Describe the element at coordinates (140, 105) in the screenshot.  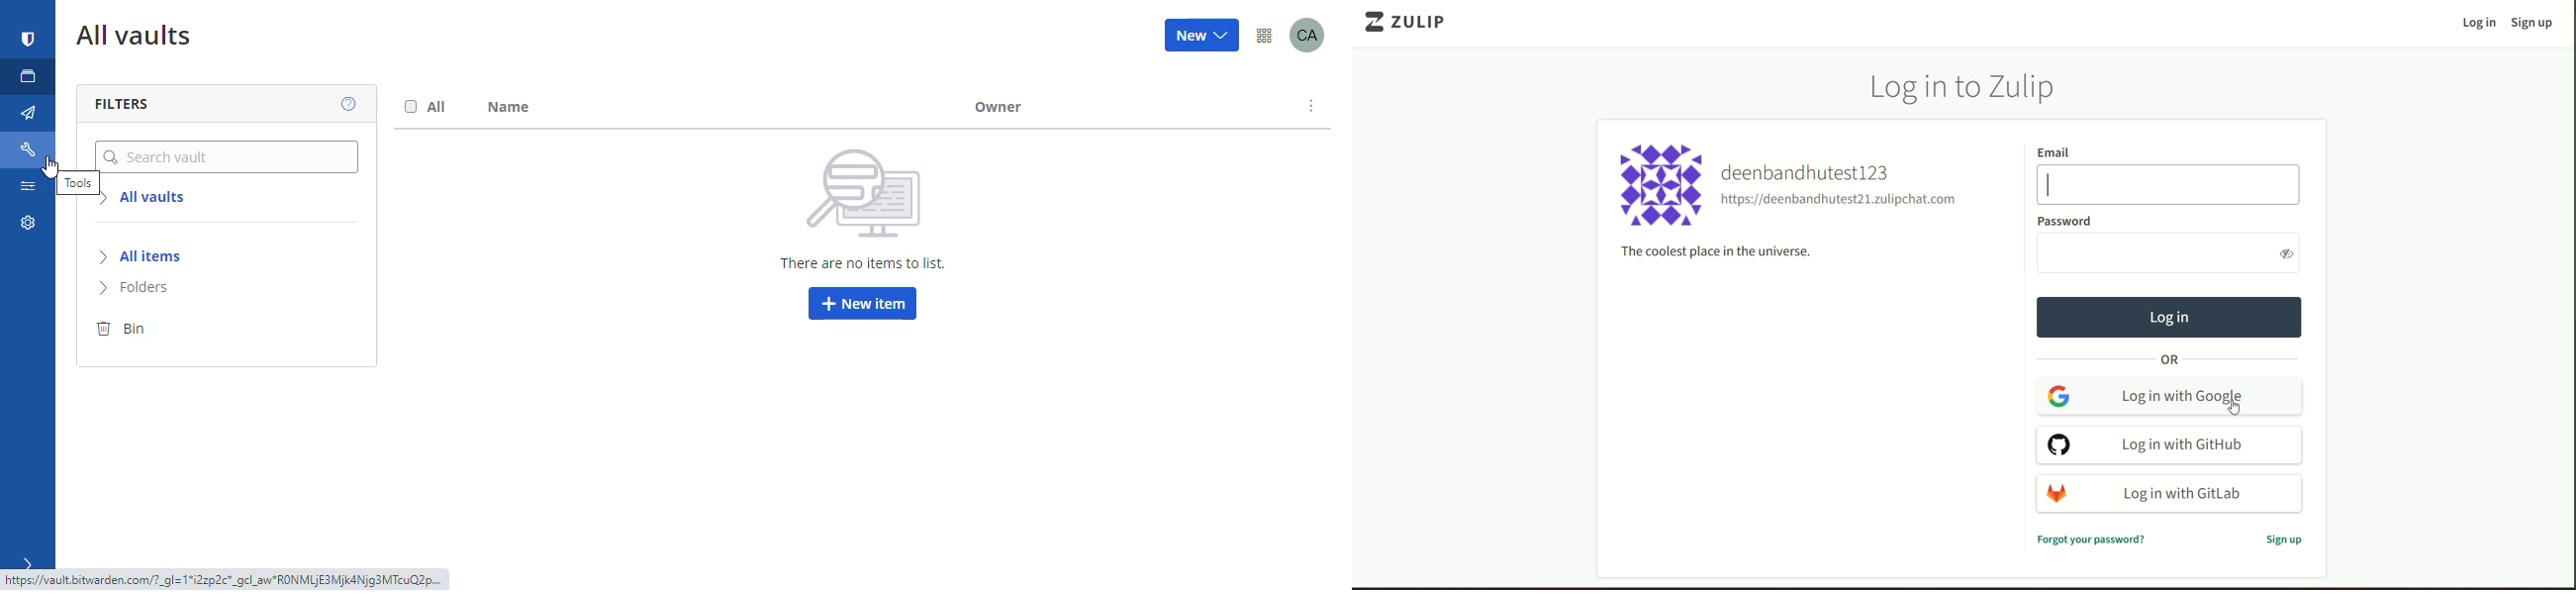
I see `Filters` at that location.